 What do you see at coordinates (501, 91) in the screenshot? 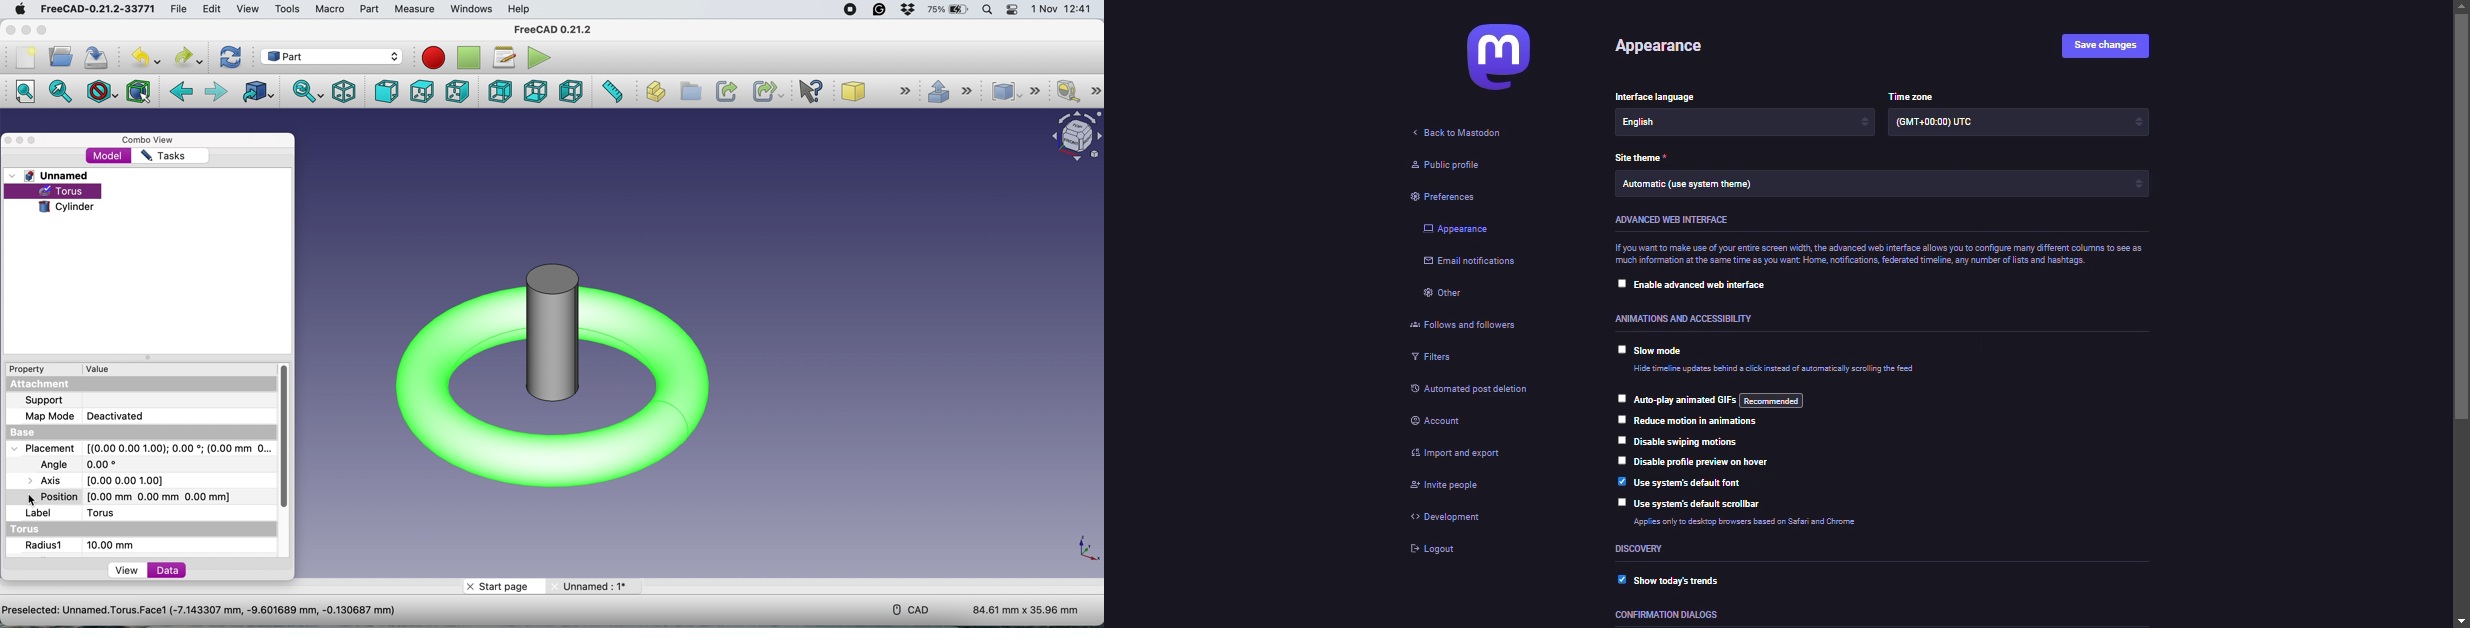
I see `rear` at bounding box center [501, 91].